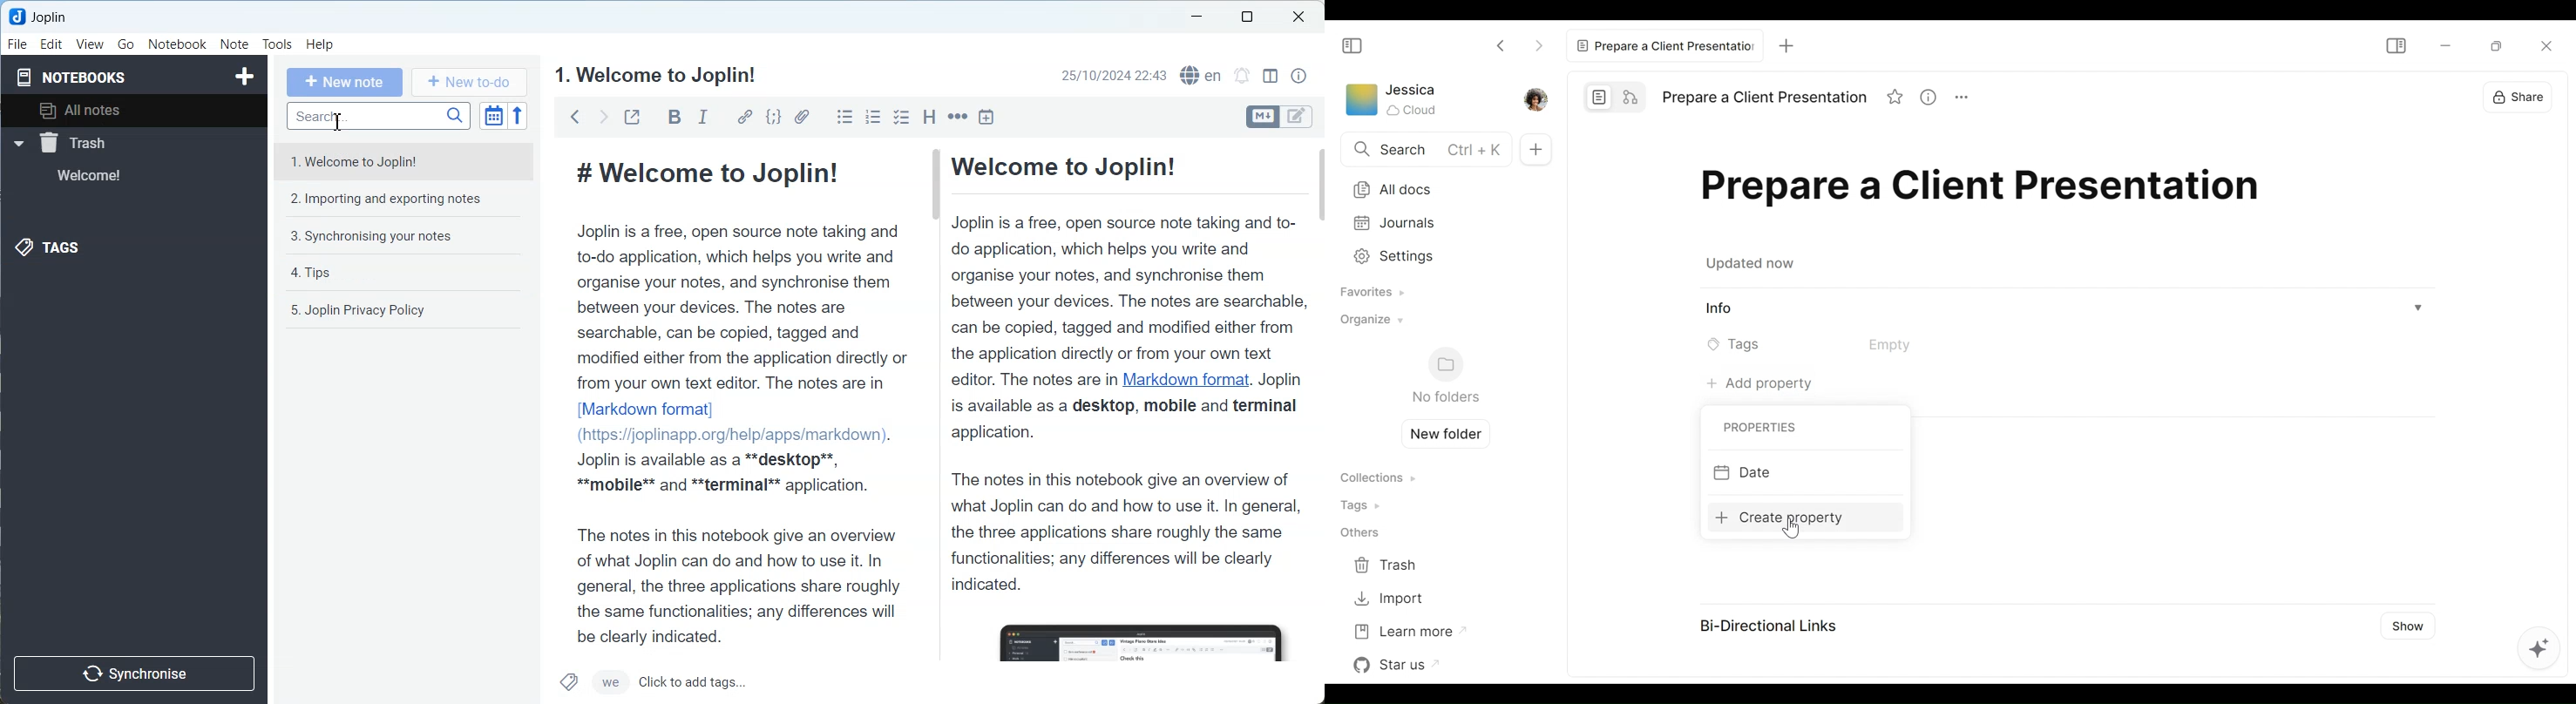  Describe the element at coordinates (610, 683) in the screenshot. I see `we` at that location.